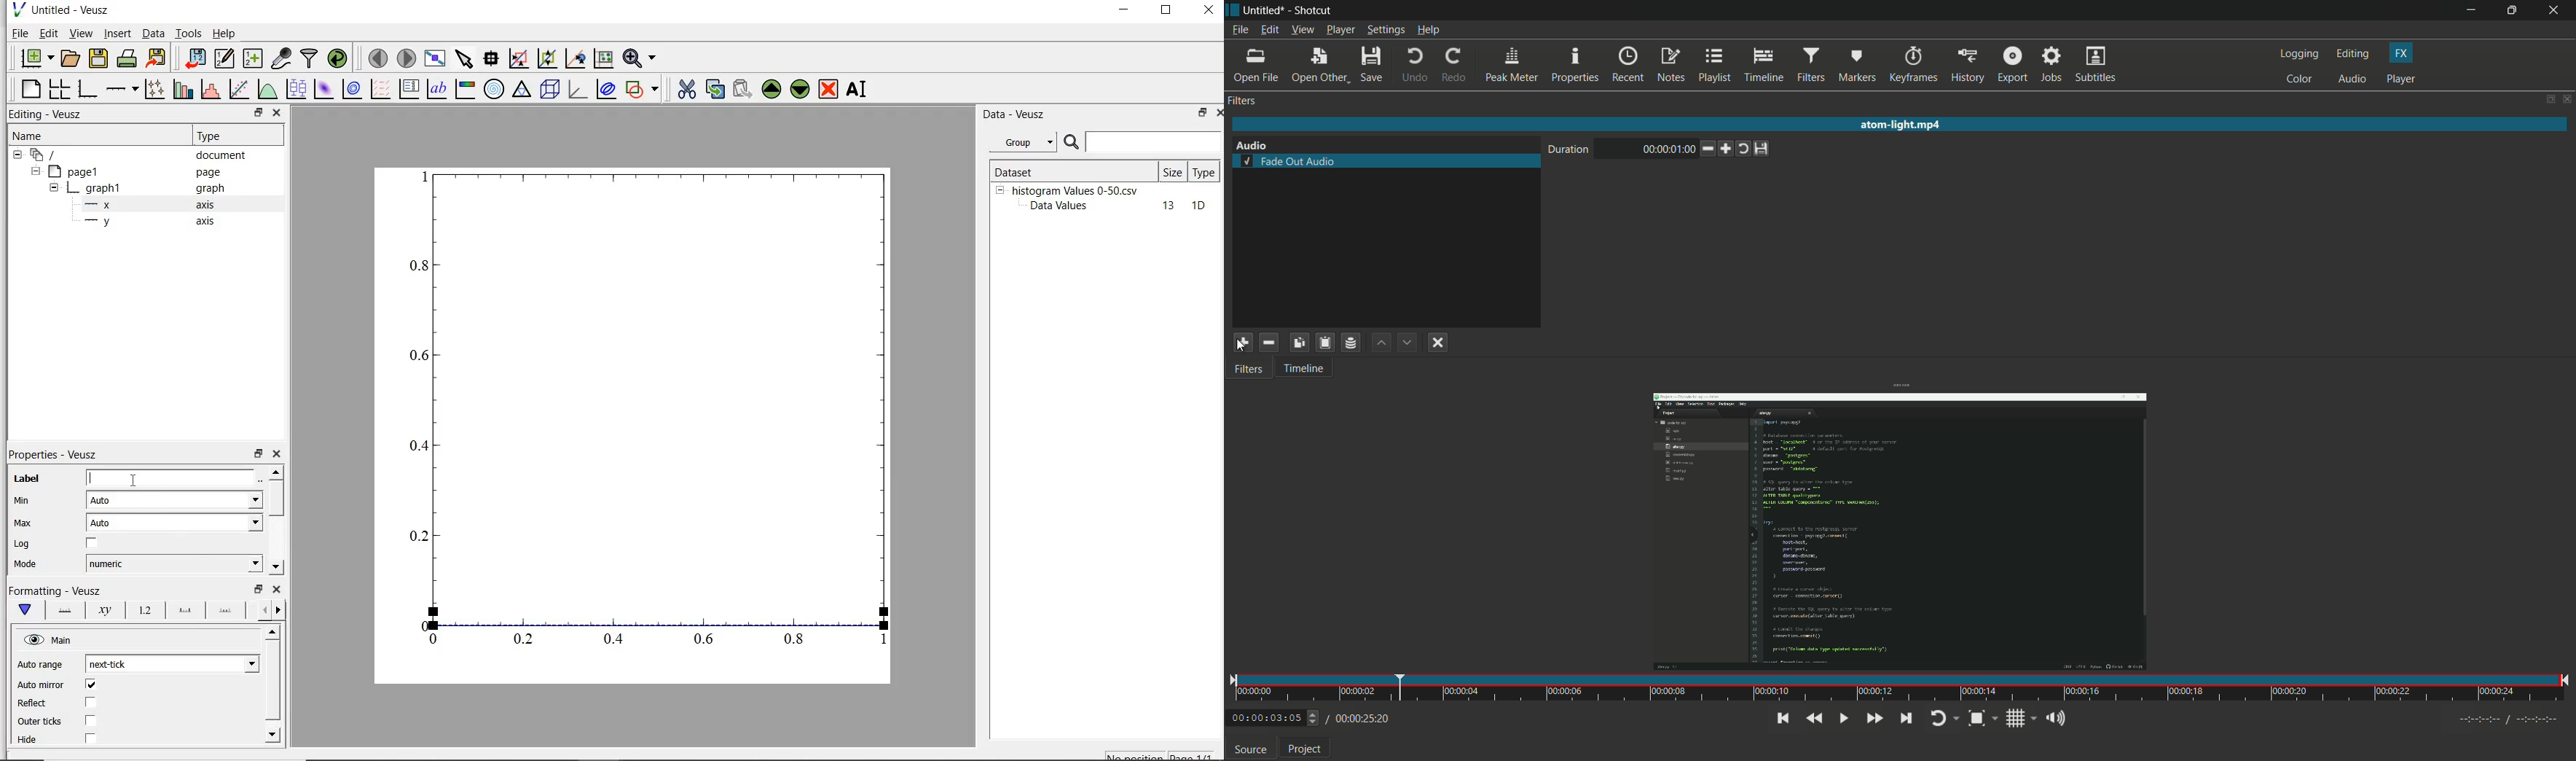  Describe the element at coordinates (54, 189) in the screenshot. I see `hide` at that location.